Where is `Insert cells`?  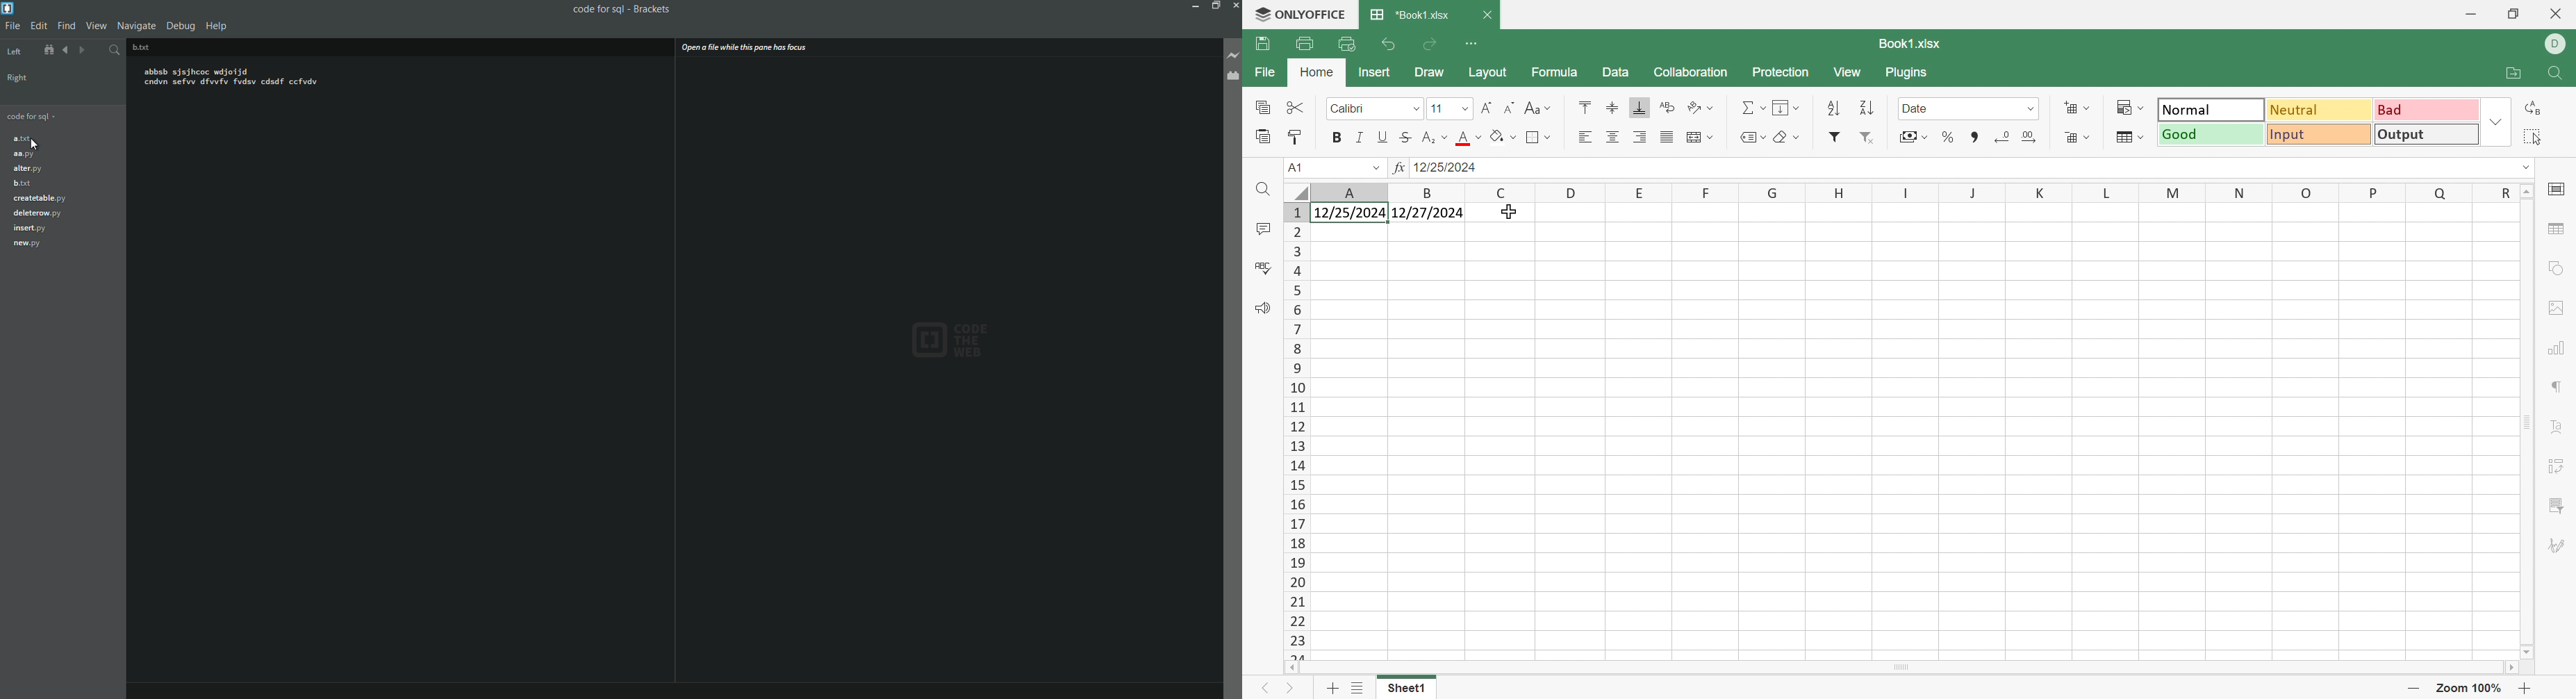
Insert cells is located at coordinates (2079, 108).